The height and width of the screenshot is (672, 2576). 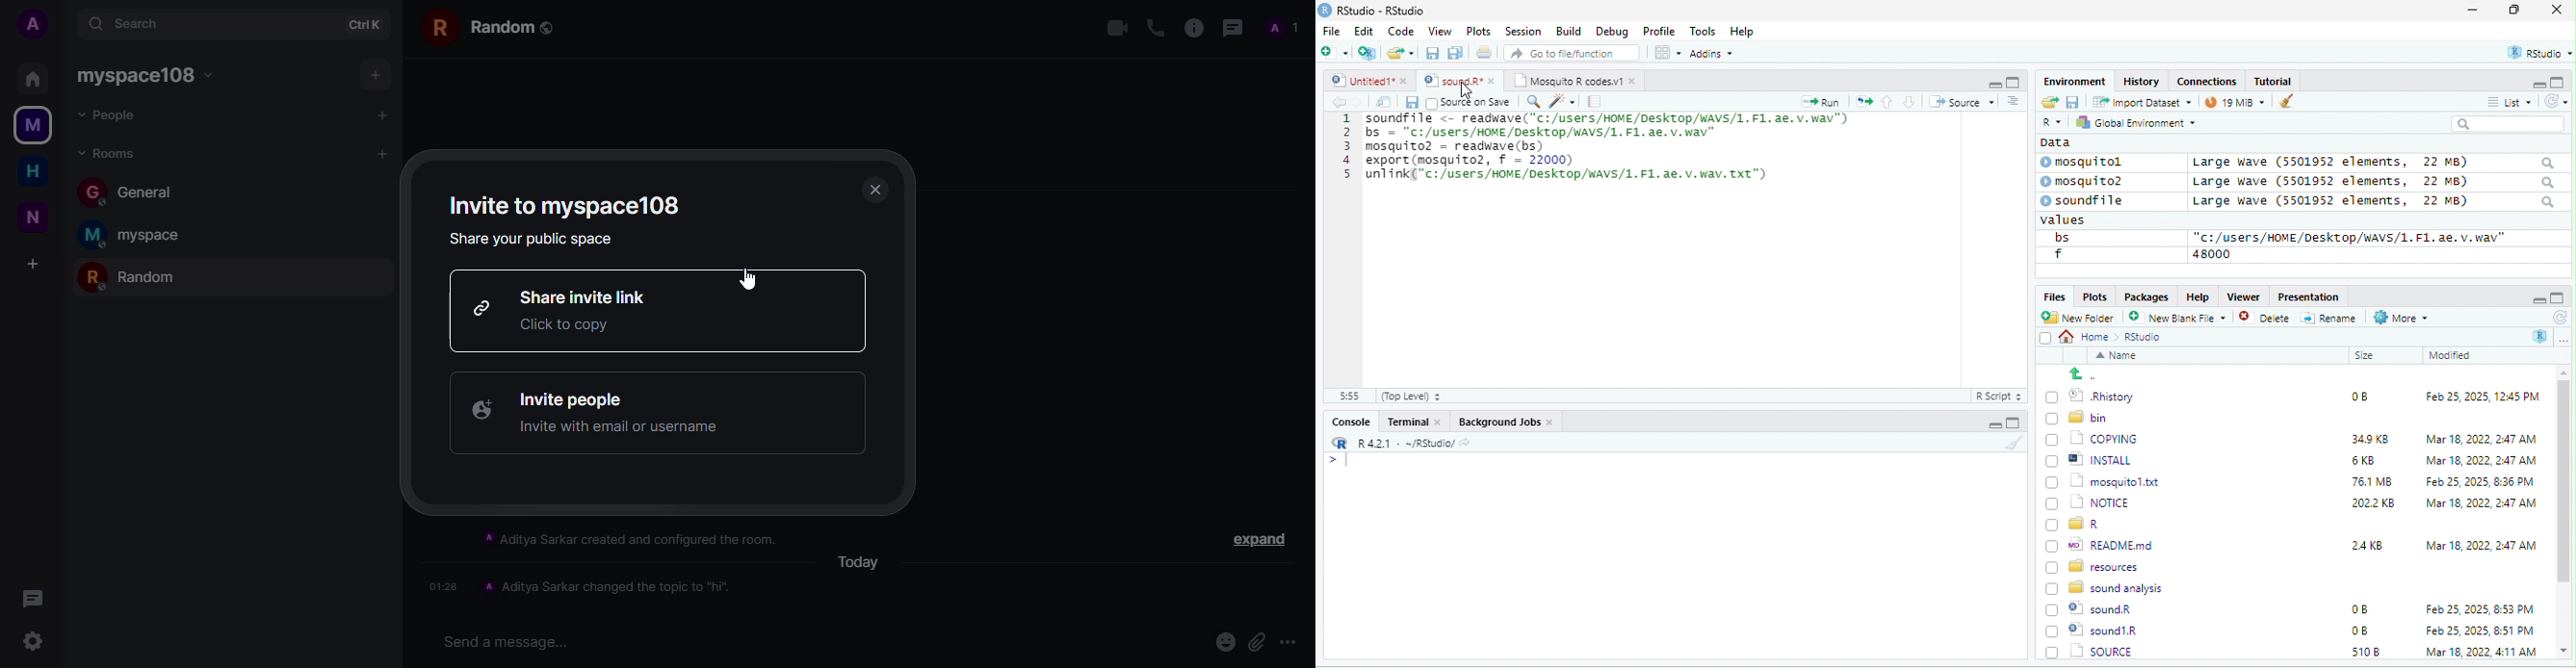 I want to click on brush, so click(x=2282, y=103).